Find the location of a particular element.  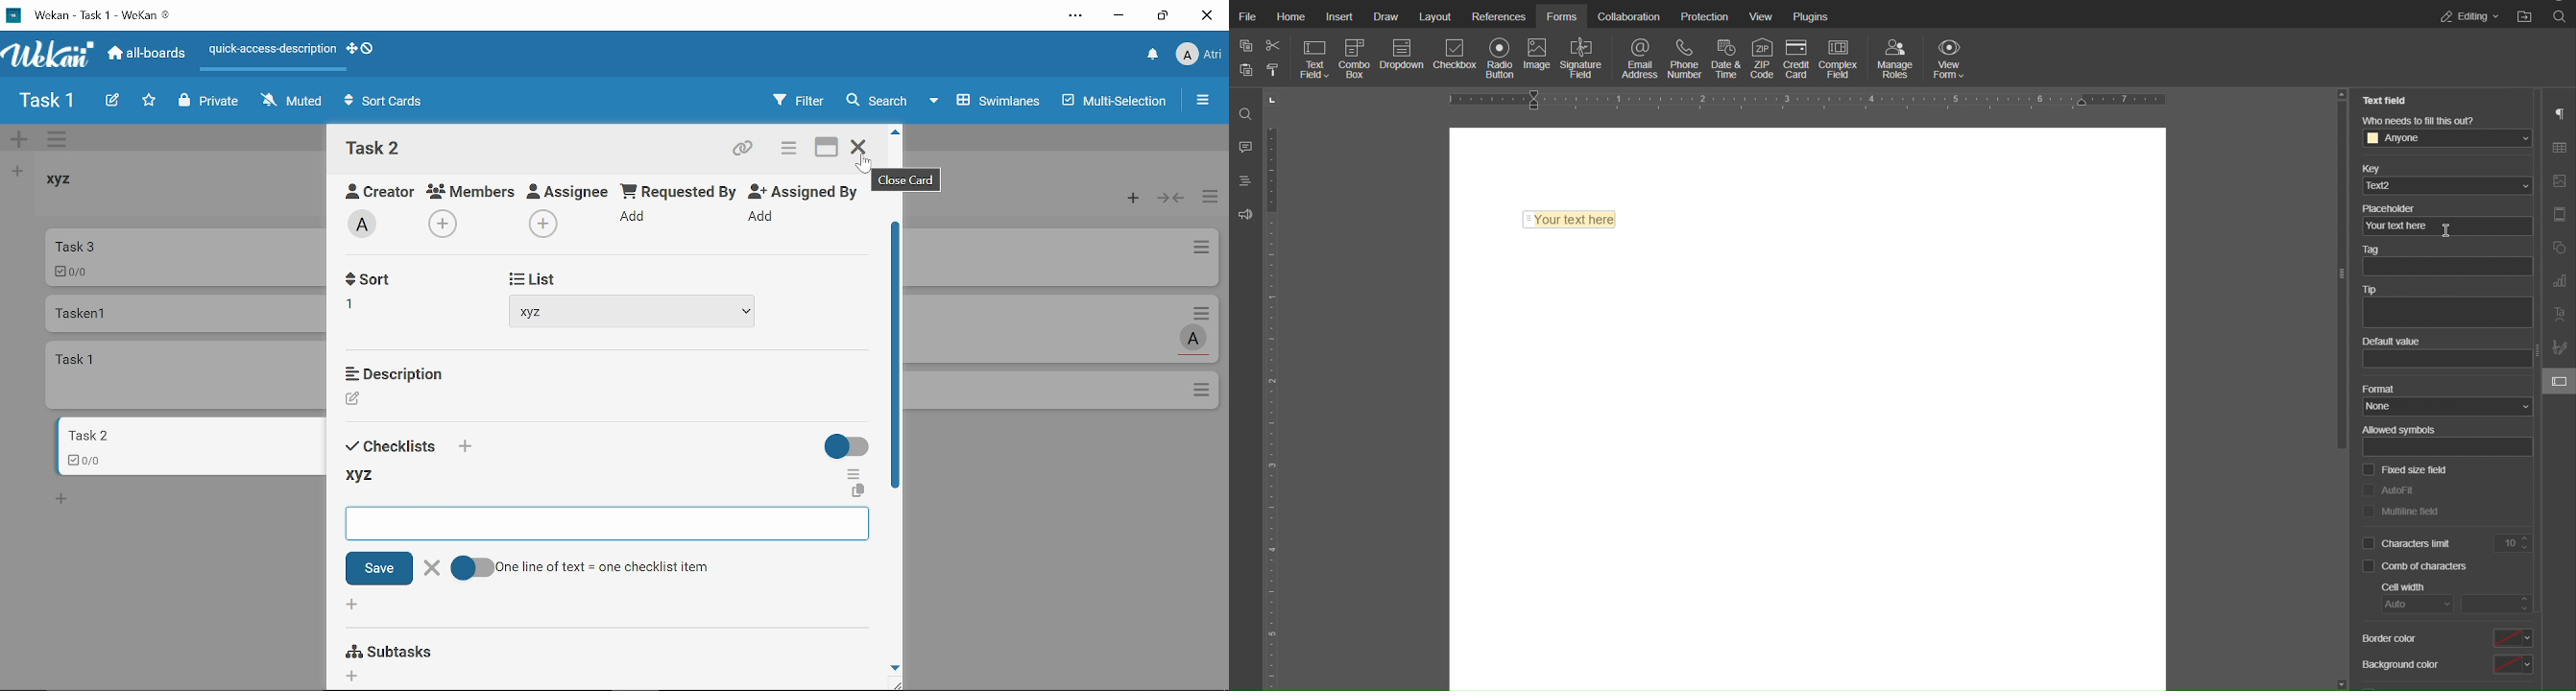

On/Off is located at coordinates (469, 567).